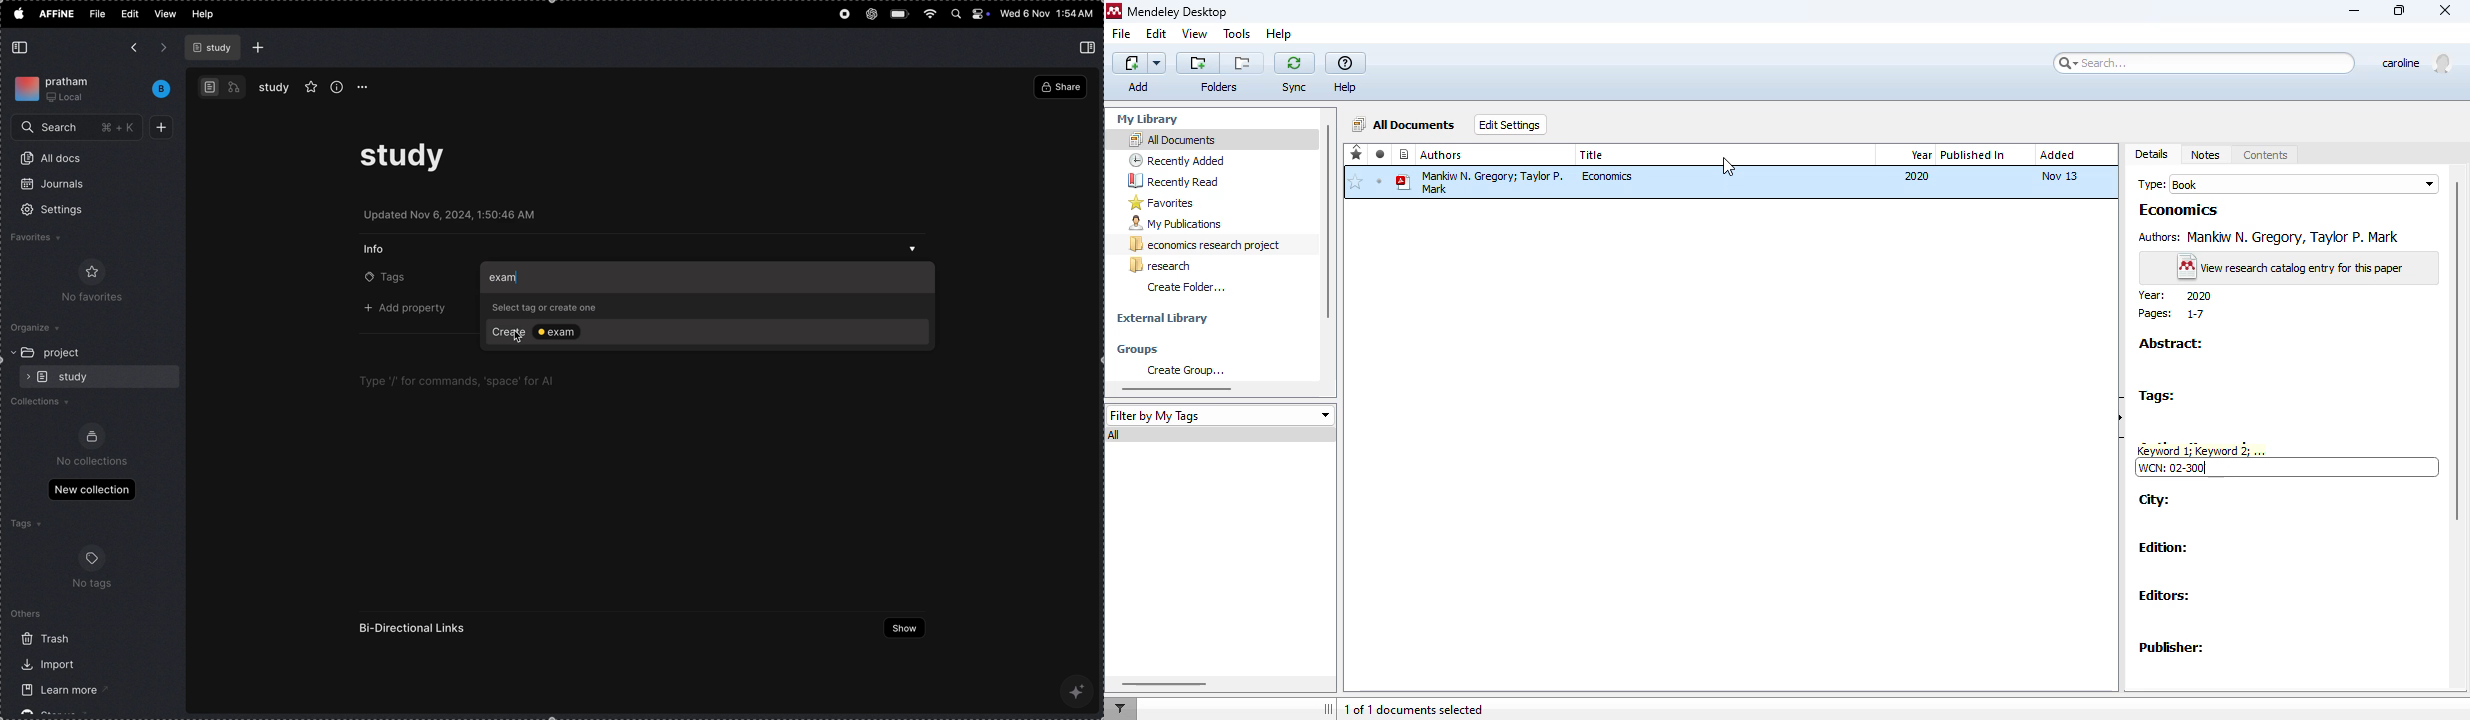 This screenshot has width=2492, height=728. What do you see at coordinates (2400, 11) in the screenshot?
I see `maximize` at bounding box center [2400, 11].